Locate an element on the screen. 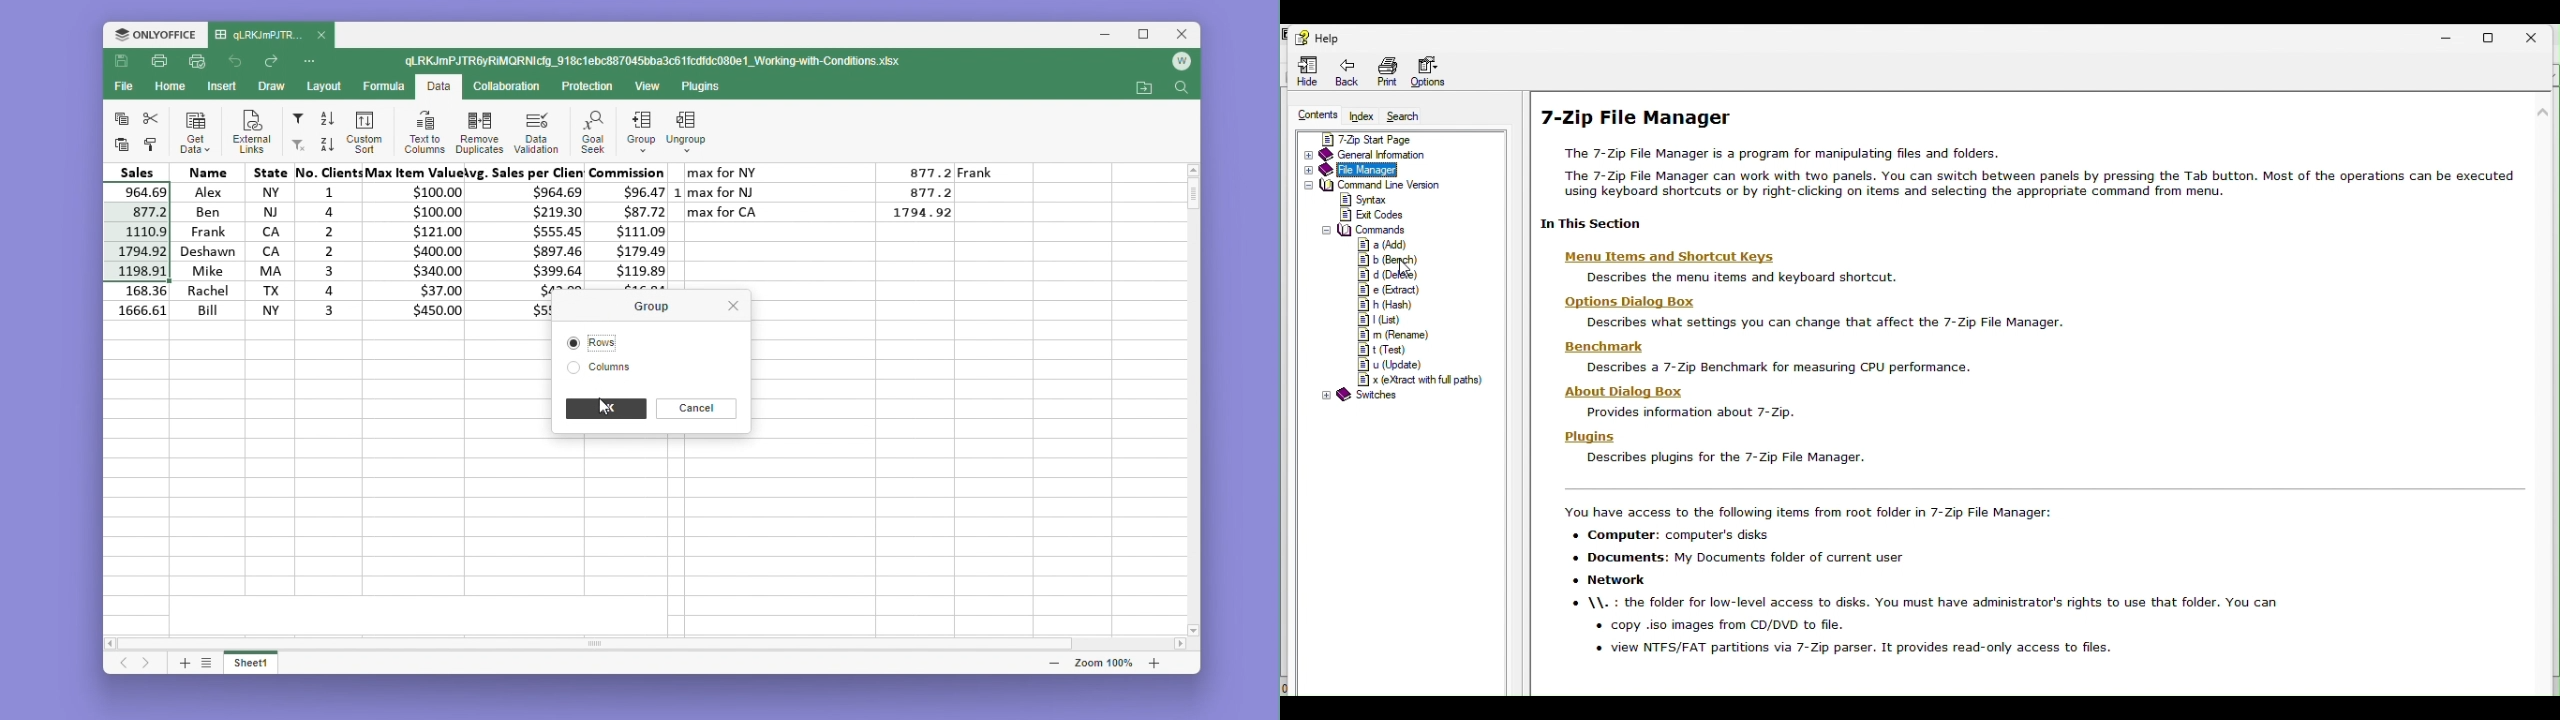  Get data is located at coordinates (196, 132).